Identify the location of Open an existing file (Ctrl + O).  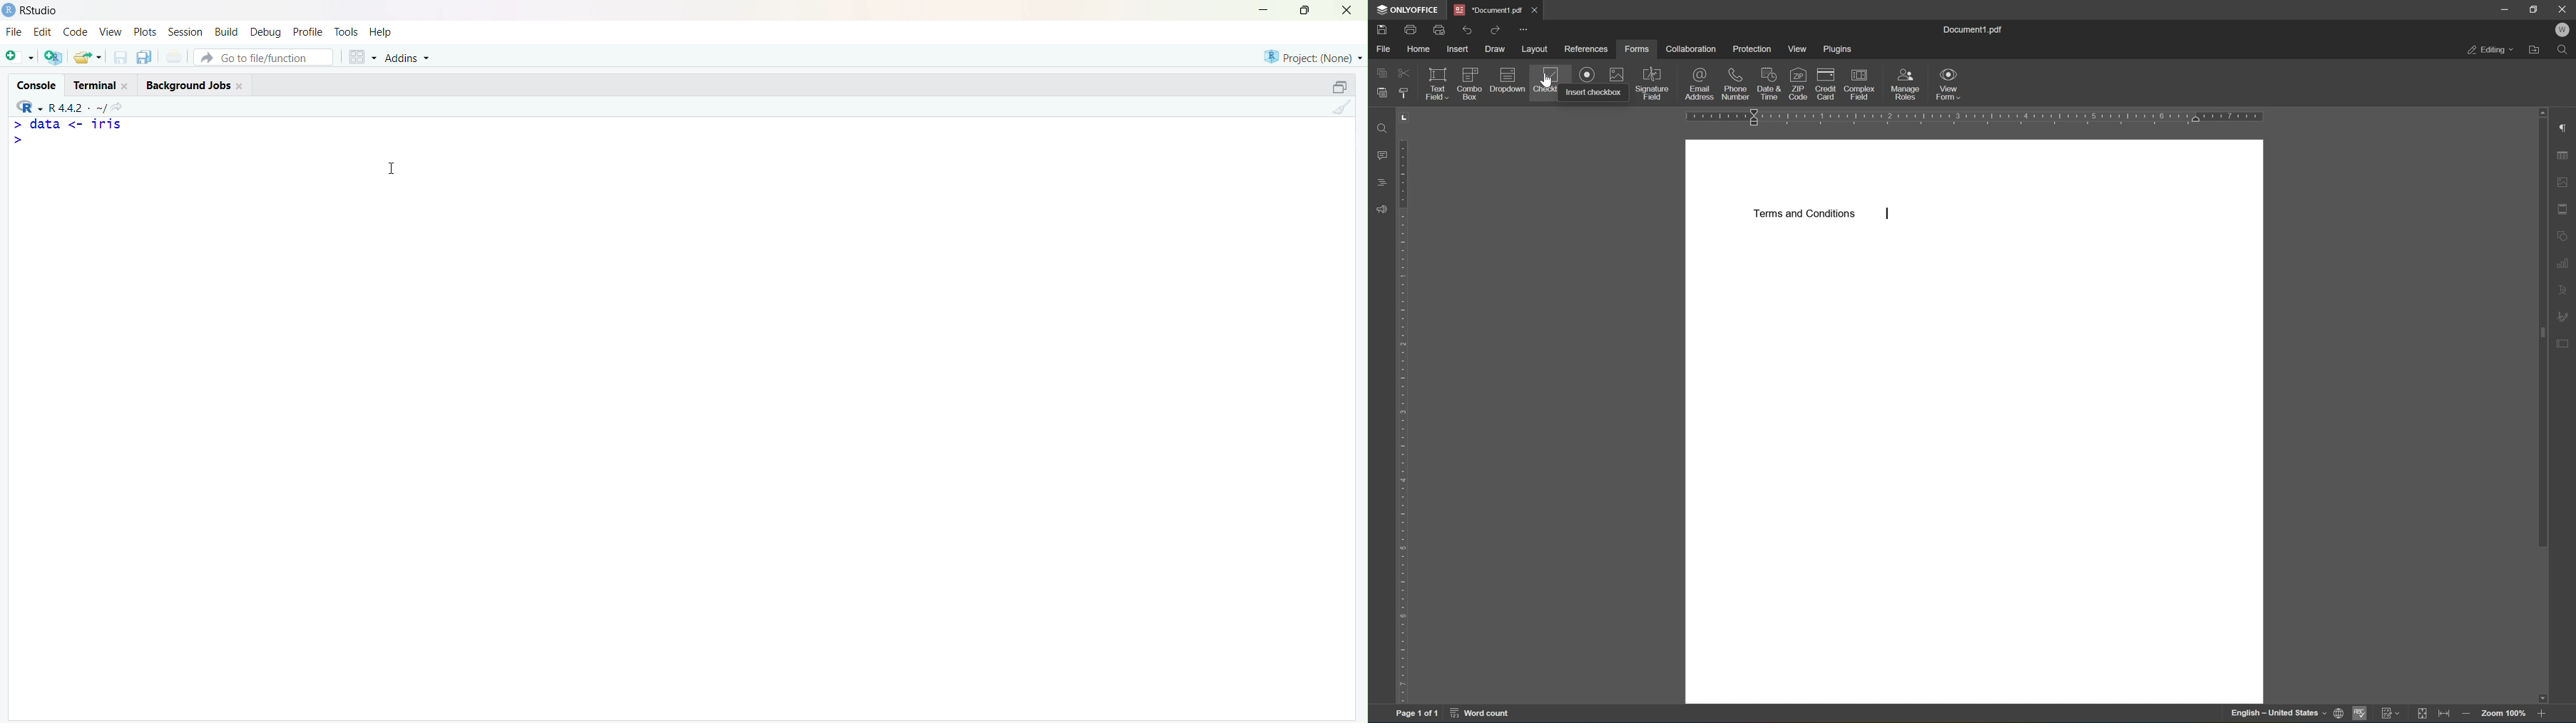
(89, 57).